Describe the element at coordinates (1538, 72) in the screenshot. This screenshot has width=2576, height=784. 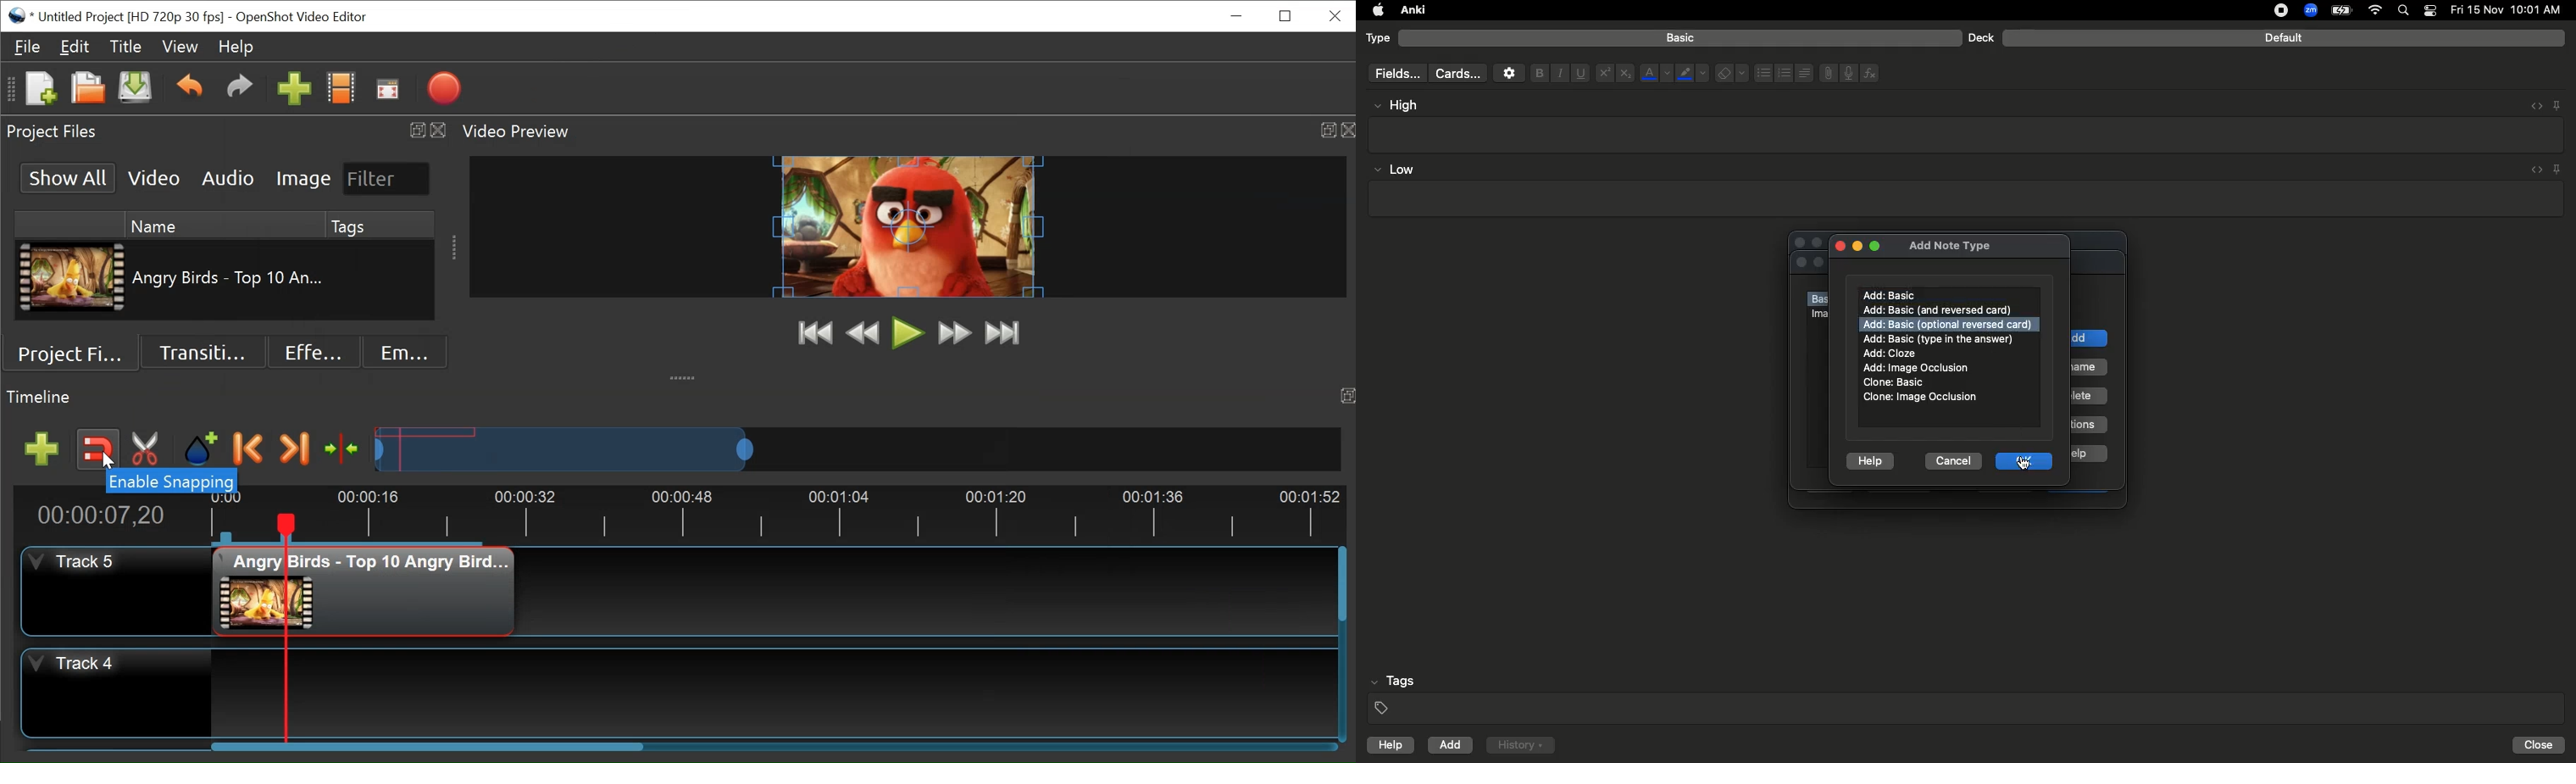
I see `Bold` at that location.